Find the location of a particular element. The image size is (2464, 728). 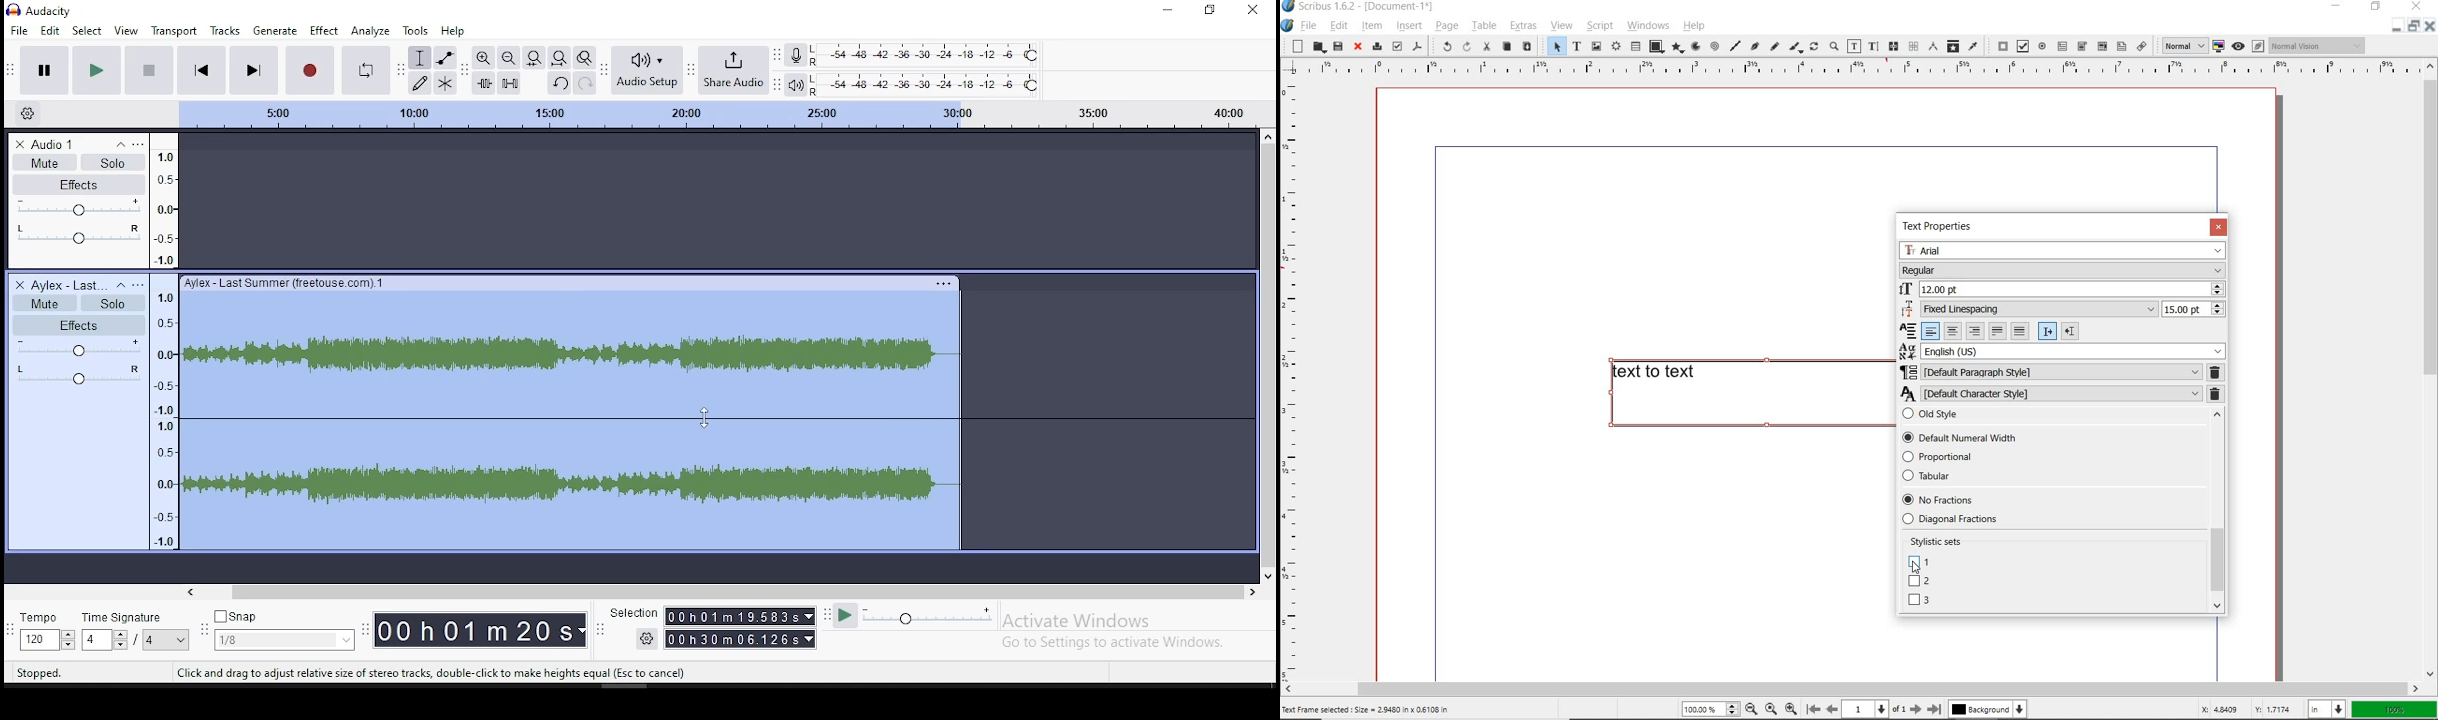

tempo is located at coordinates (47, 633).